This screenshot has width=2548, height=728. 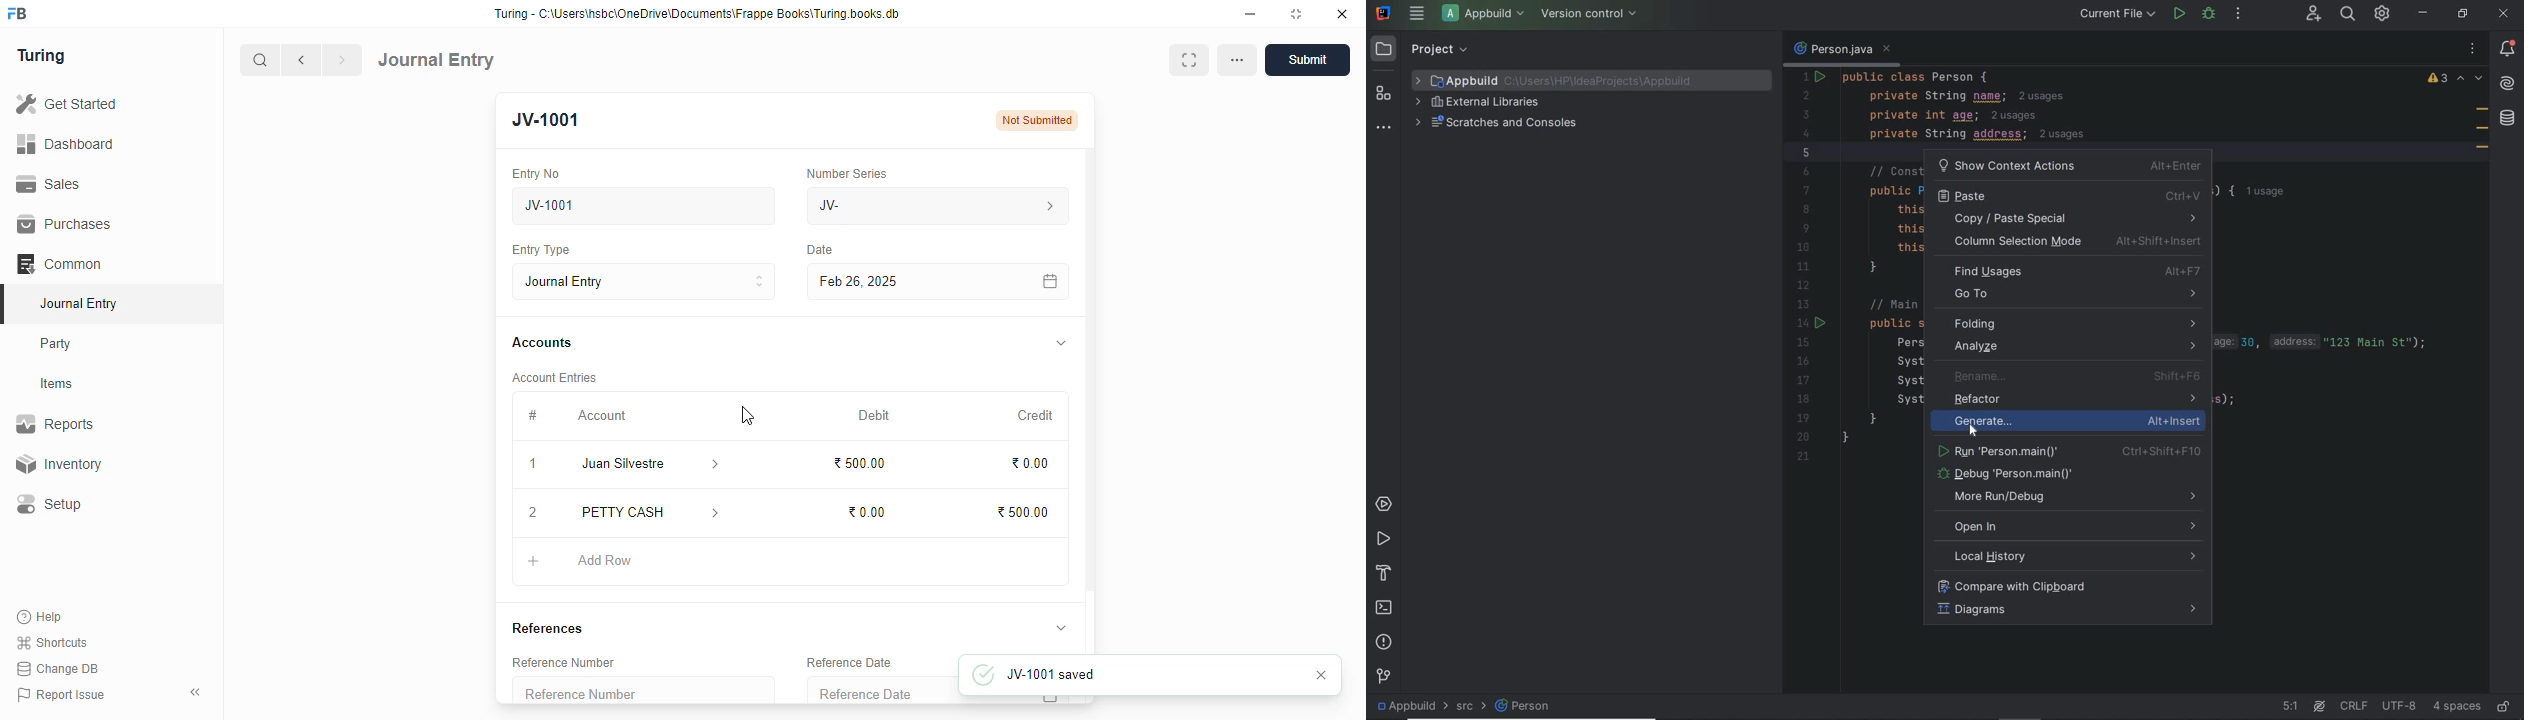 I want to click on JV-1001, so click(x=548, y=120).